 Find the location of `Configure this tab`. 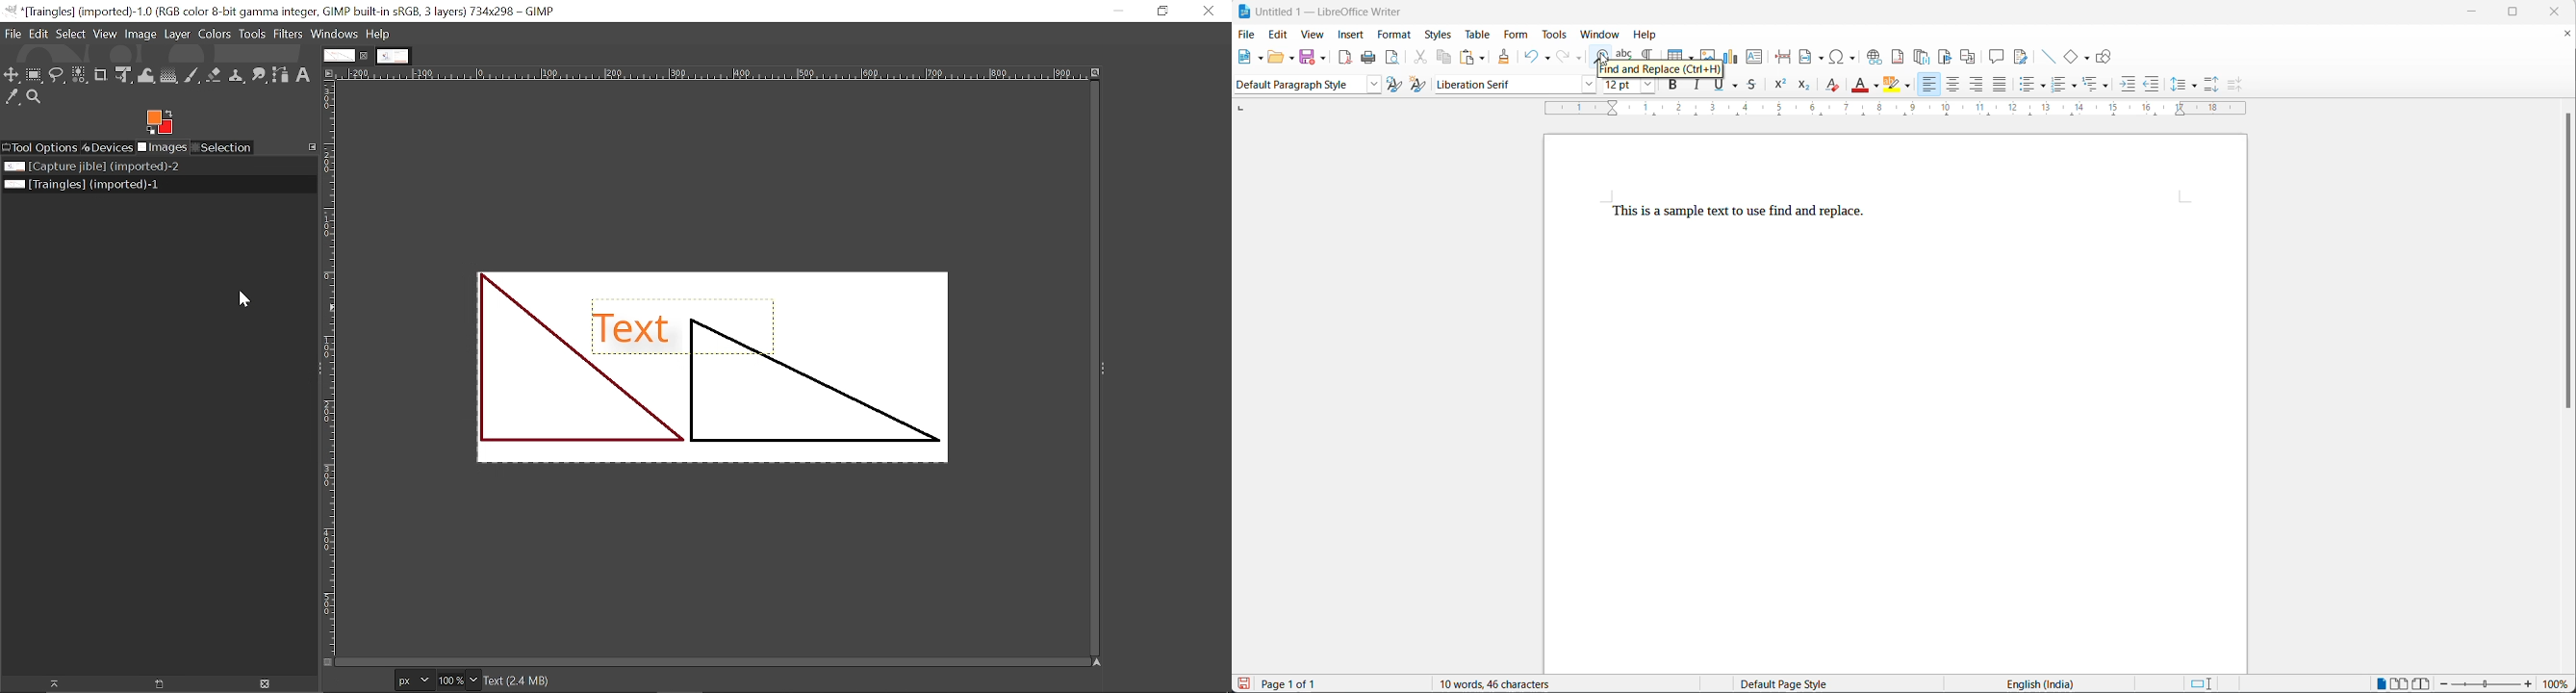

Configure this tab is located at coordinates (312, 146).